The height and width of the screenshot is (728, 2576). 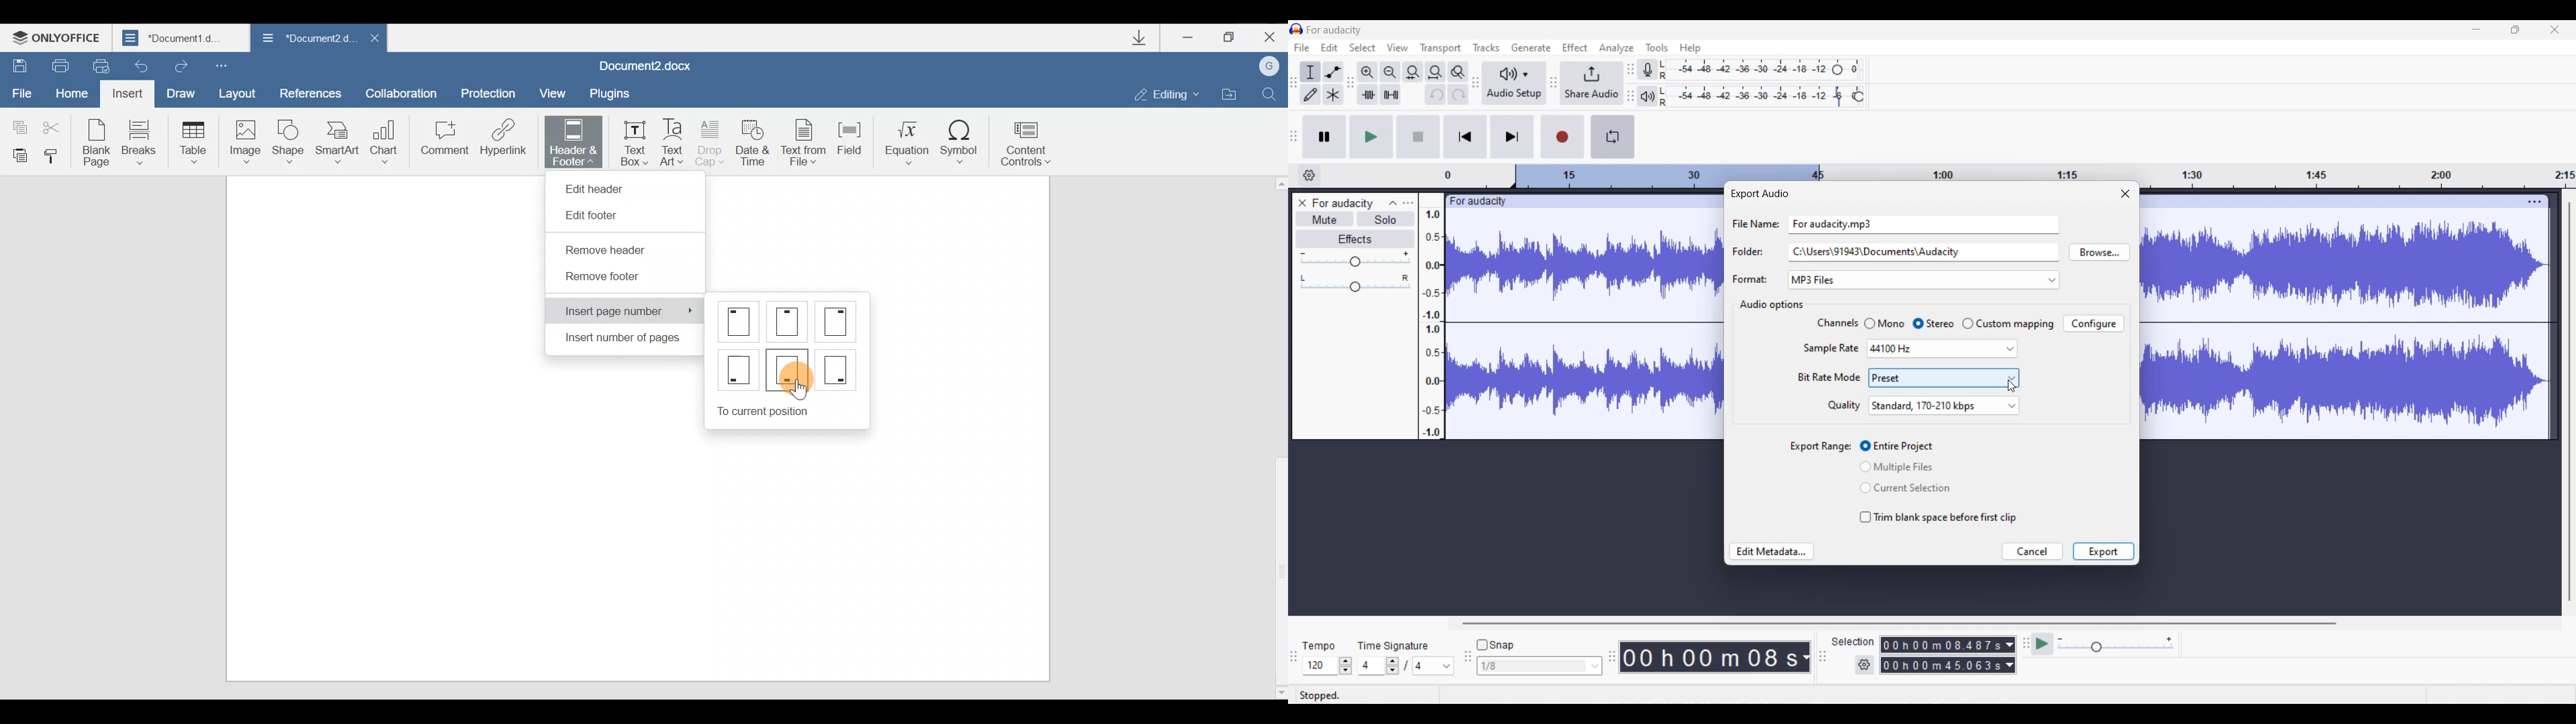 What do you see at coordinates (1275, 435) in the screenshot?
I see `Scroll bar` at bounding box center [1275, 435].